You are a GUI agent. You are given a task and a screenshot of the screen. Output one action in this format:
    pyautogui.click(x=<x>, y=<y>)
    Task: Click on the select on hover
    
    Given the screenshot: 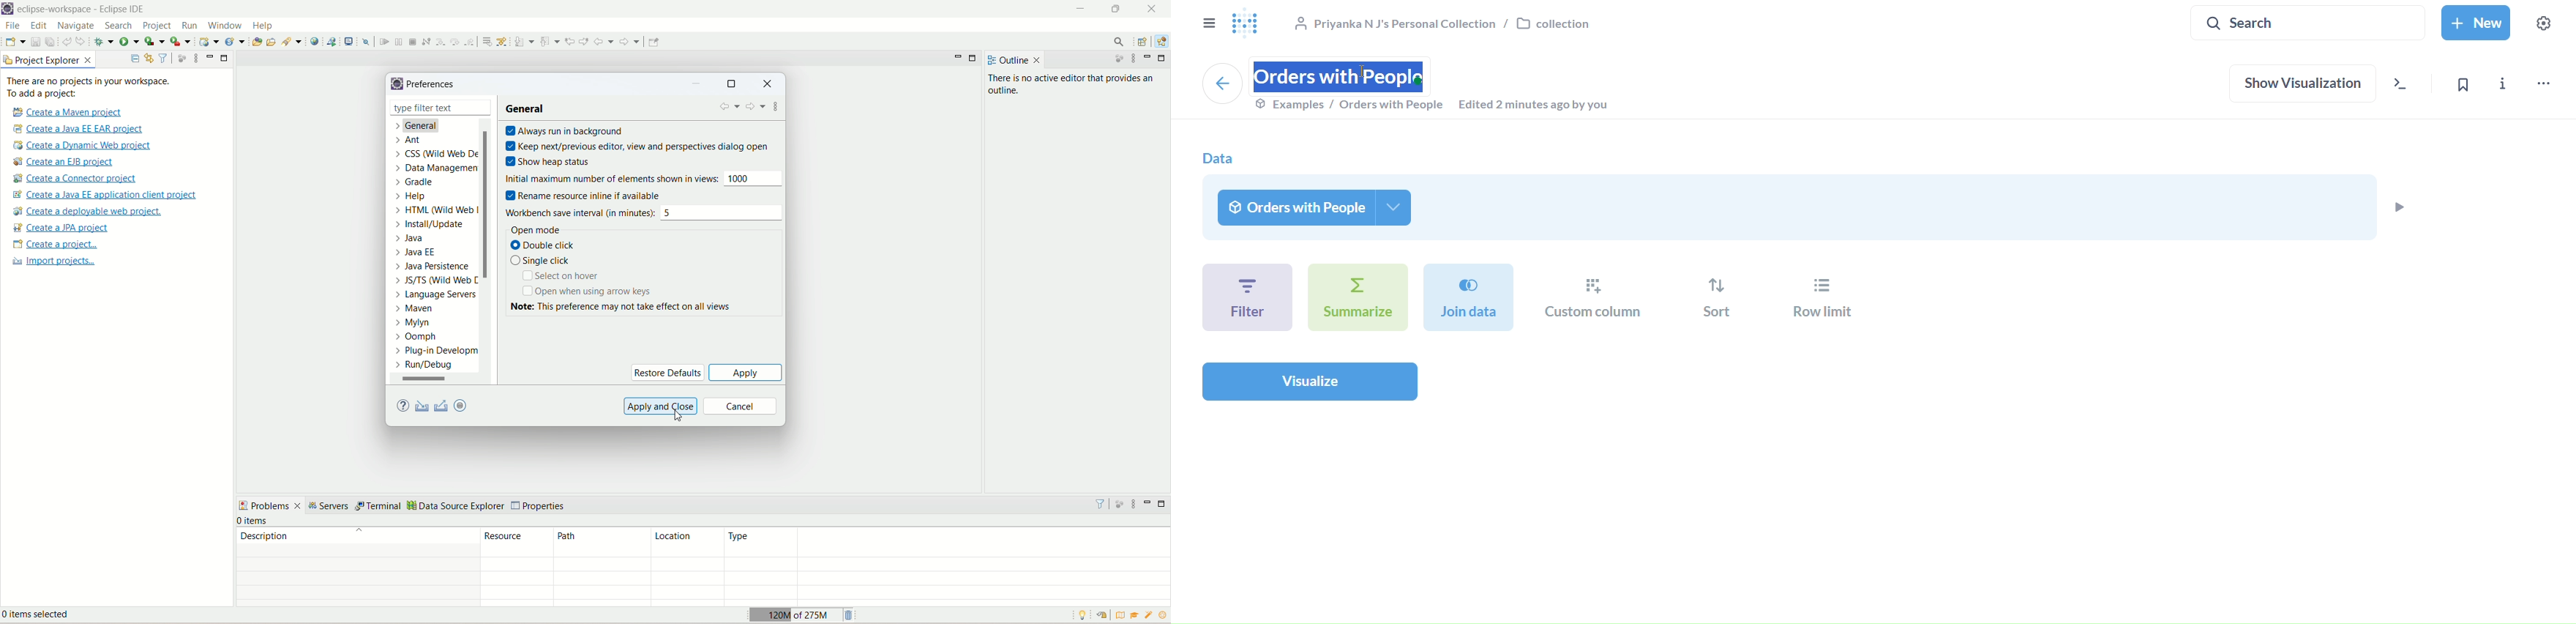 What is the action you would take?
    pyautogui.click(x=564, y=277)
    